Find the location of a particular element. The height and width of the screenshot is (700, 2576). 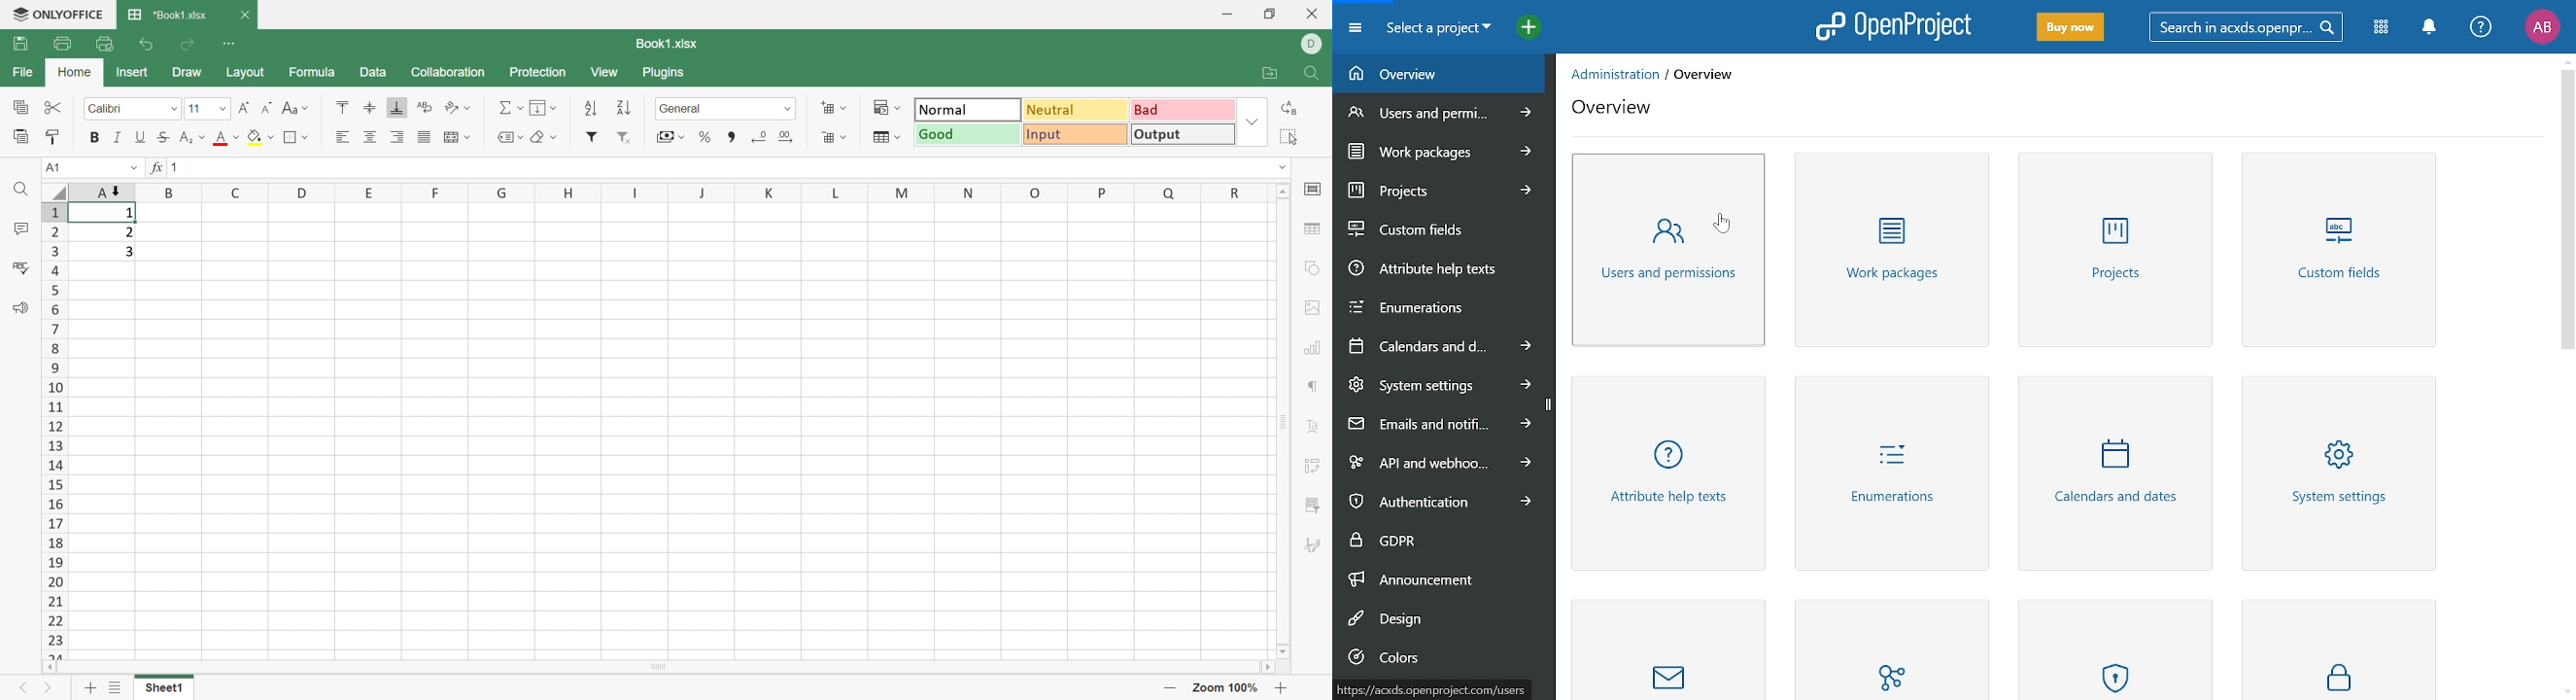

Draw is located at coordinates (187, 73).